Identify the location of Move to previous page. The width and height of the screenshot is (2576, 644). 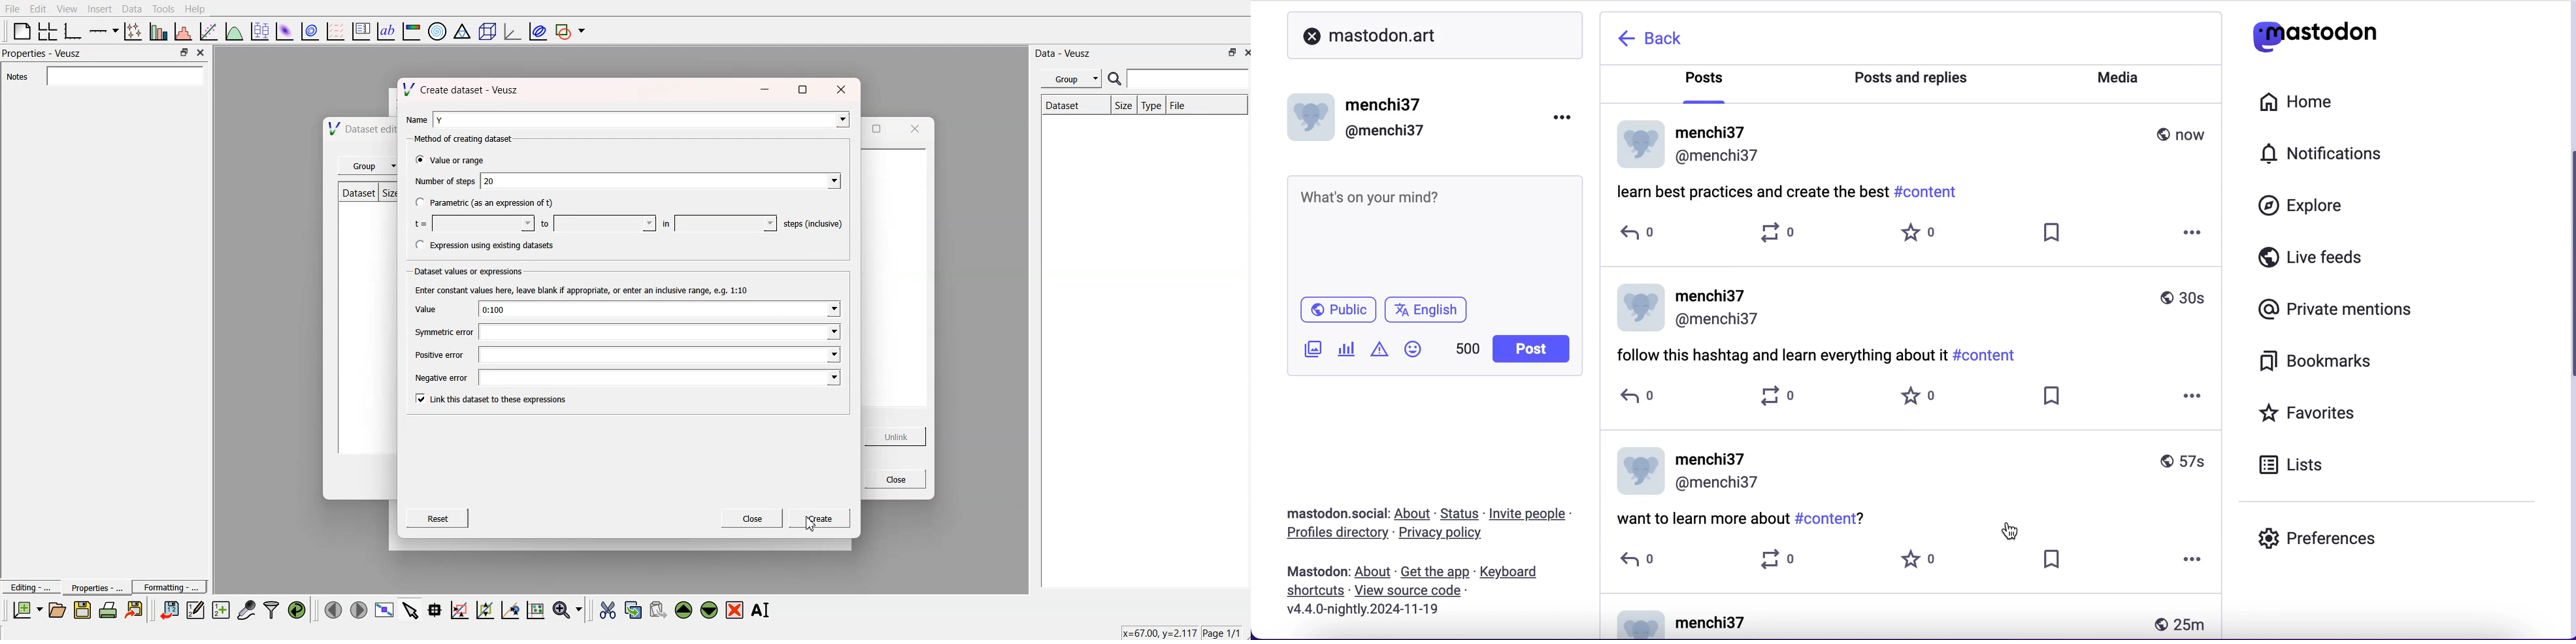
(331, 609).